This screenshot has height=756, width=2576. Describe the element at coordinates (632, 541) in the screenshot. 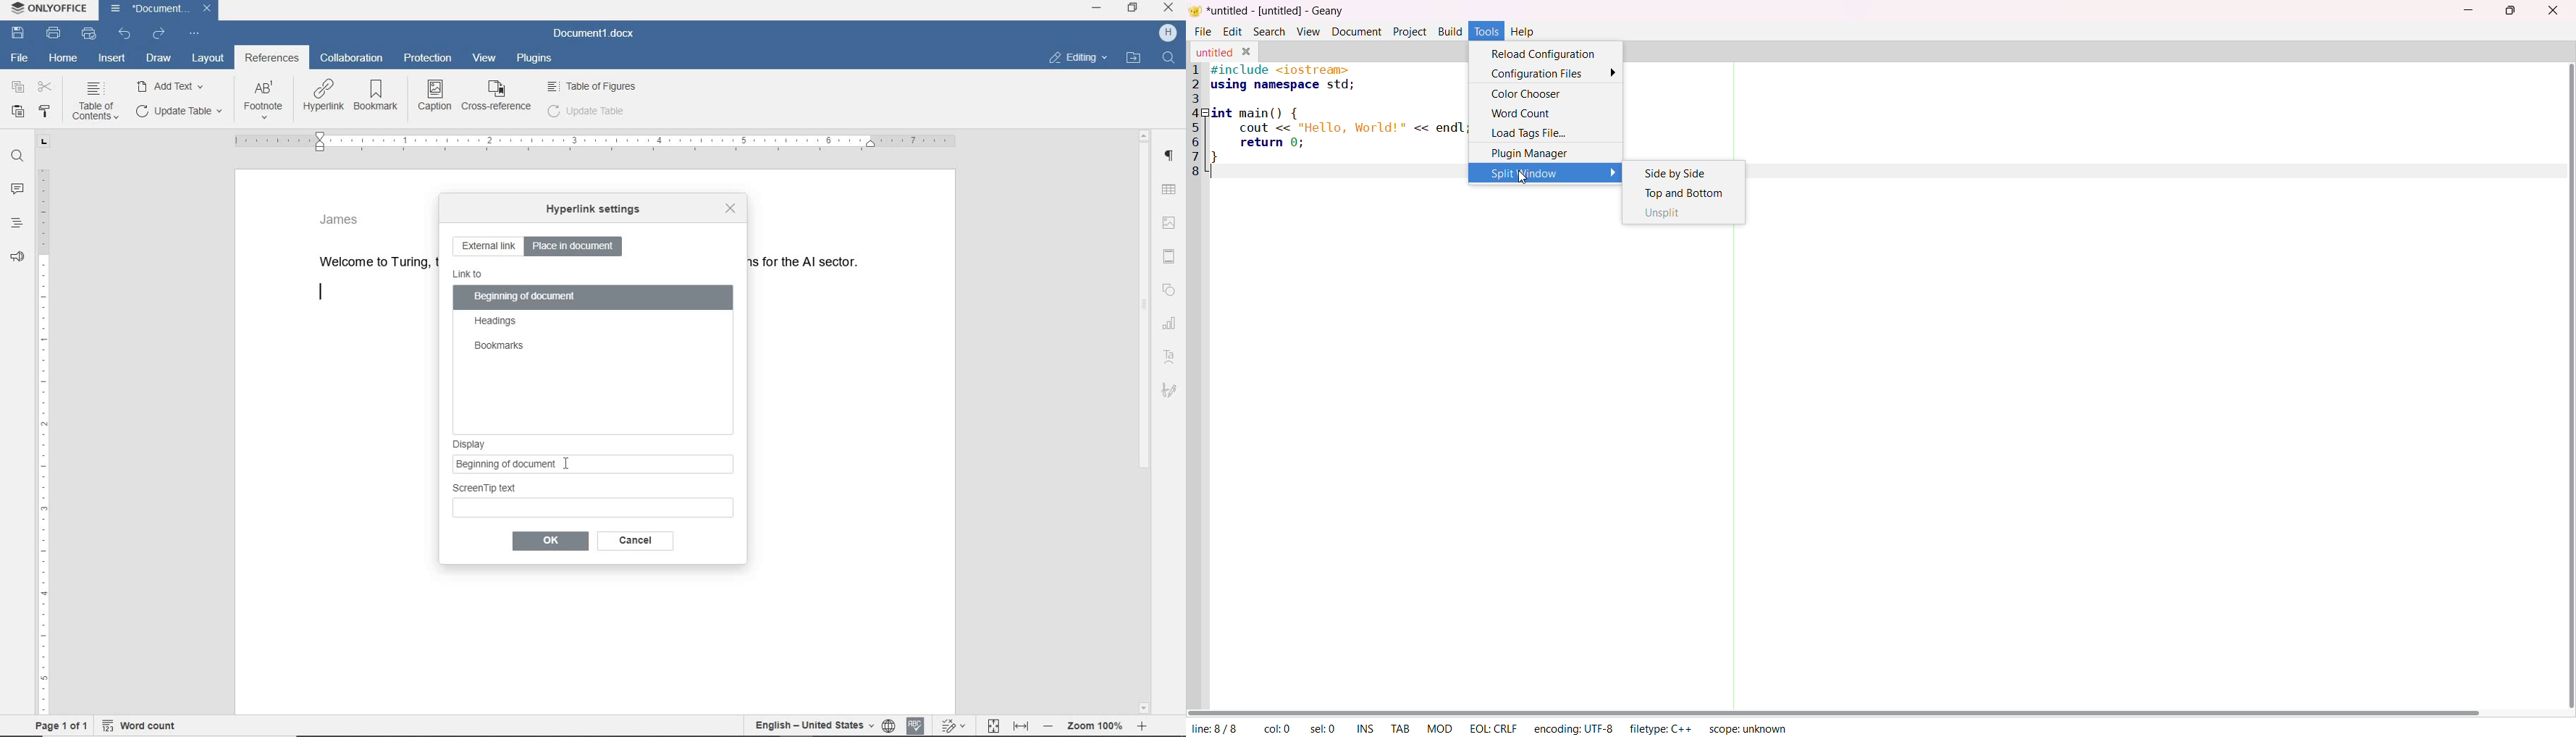

I see `ok` at that location.